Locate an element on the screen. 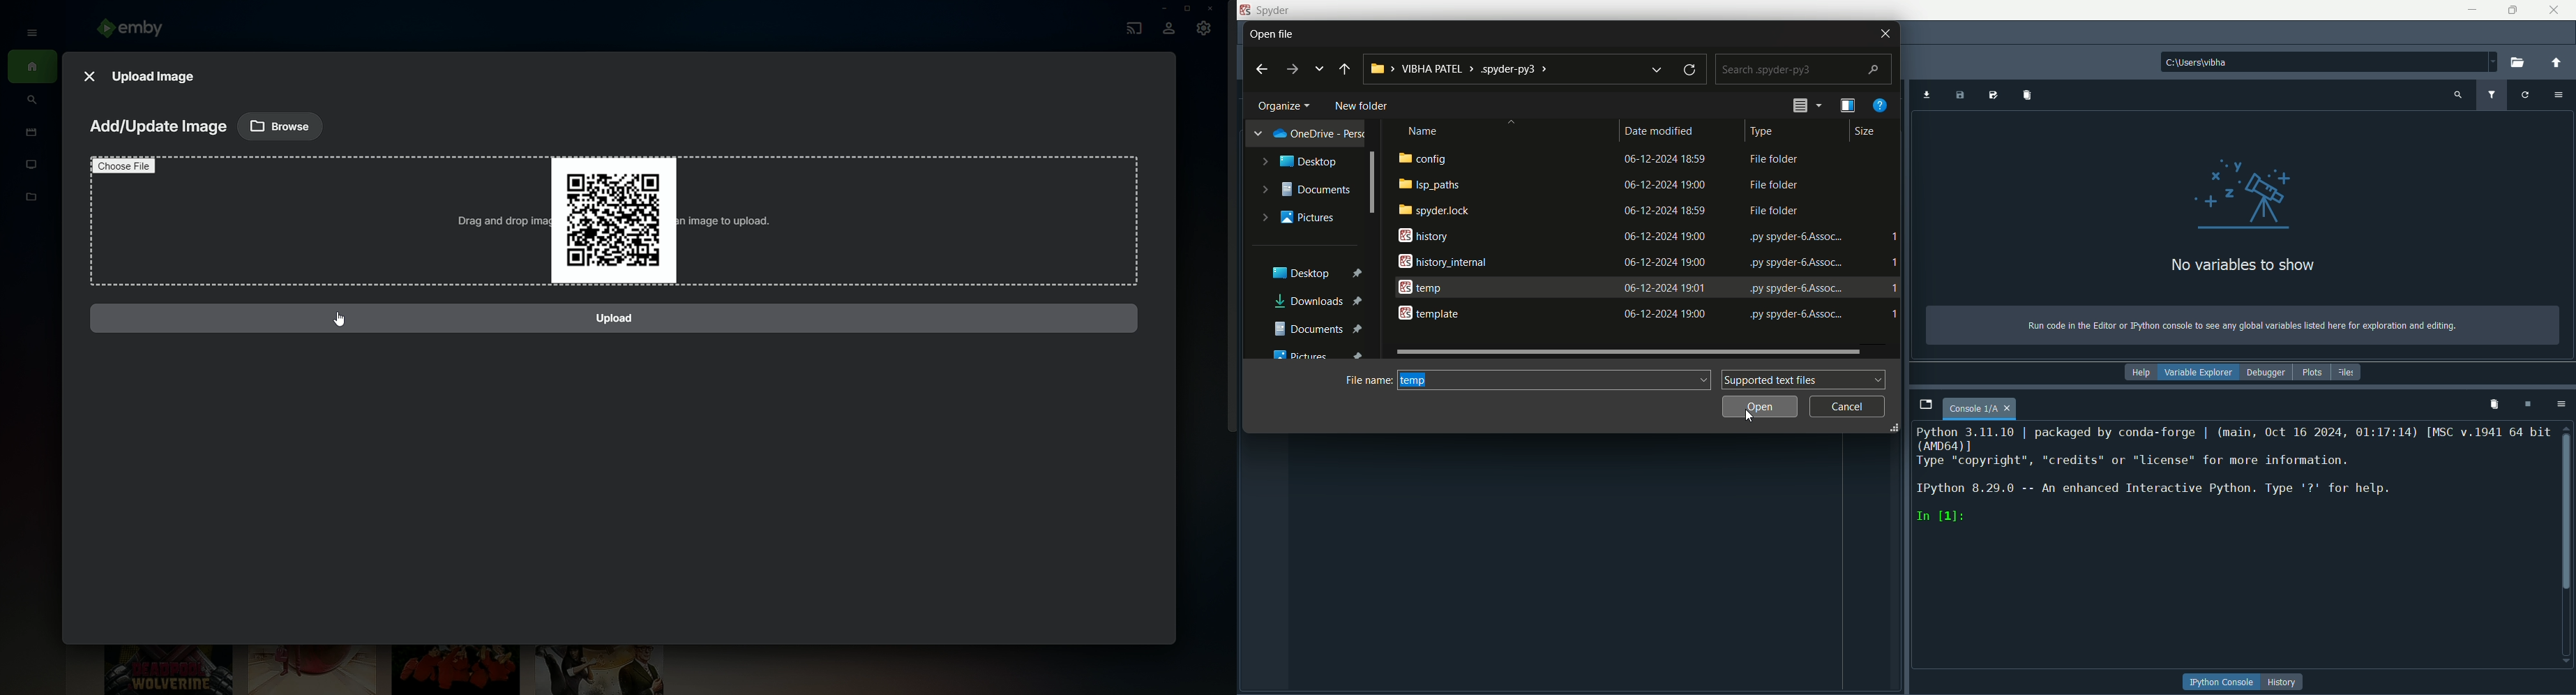 The height and width of the screenshot is (700, 2576). refresh is located at coordinates (1692, 68).